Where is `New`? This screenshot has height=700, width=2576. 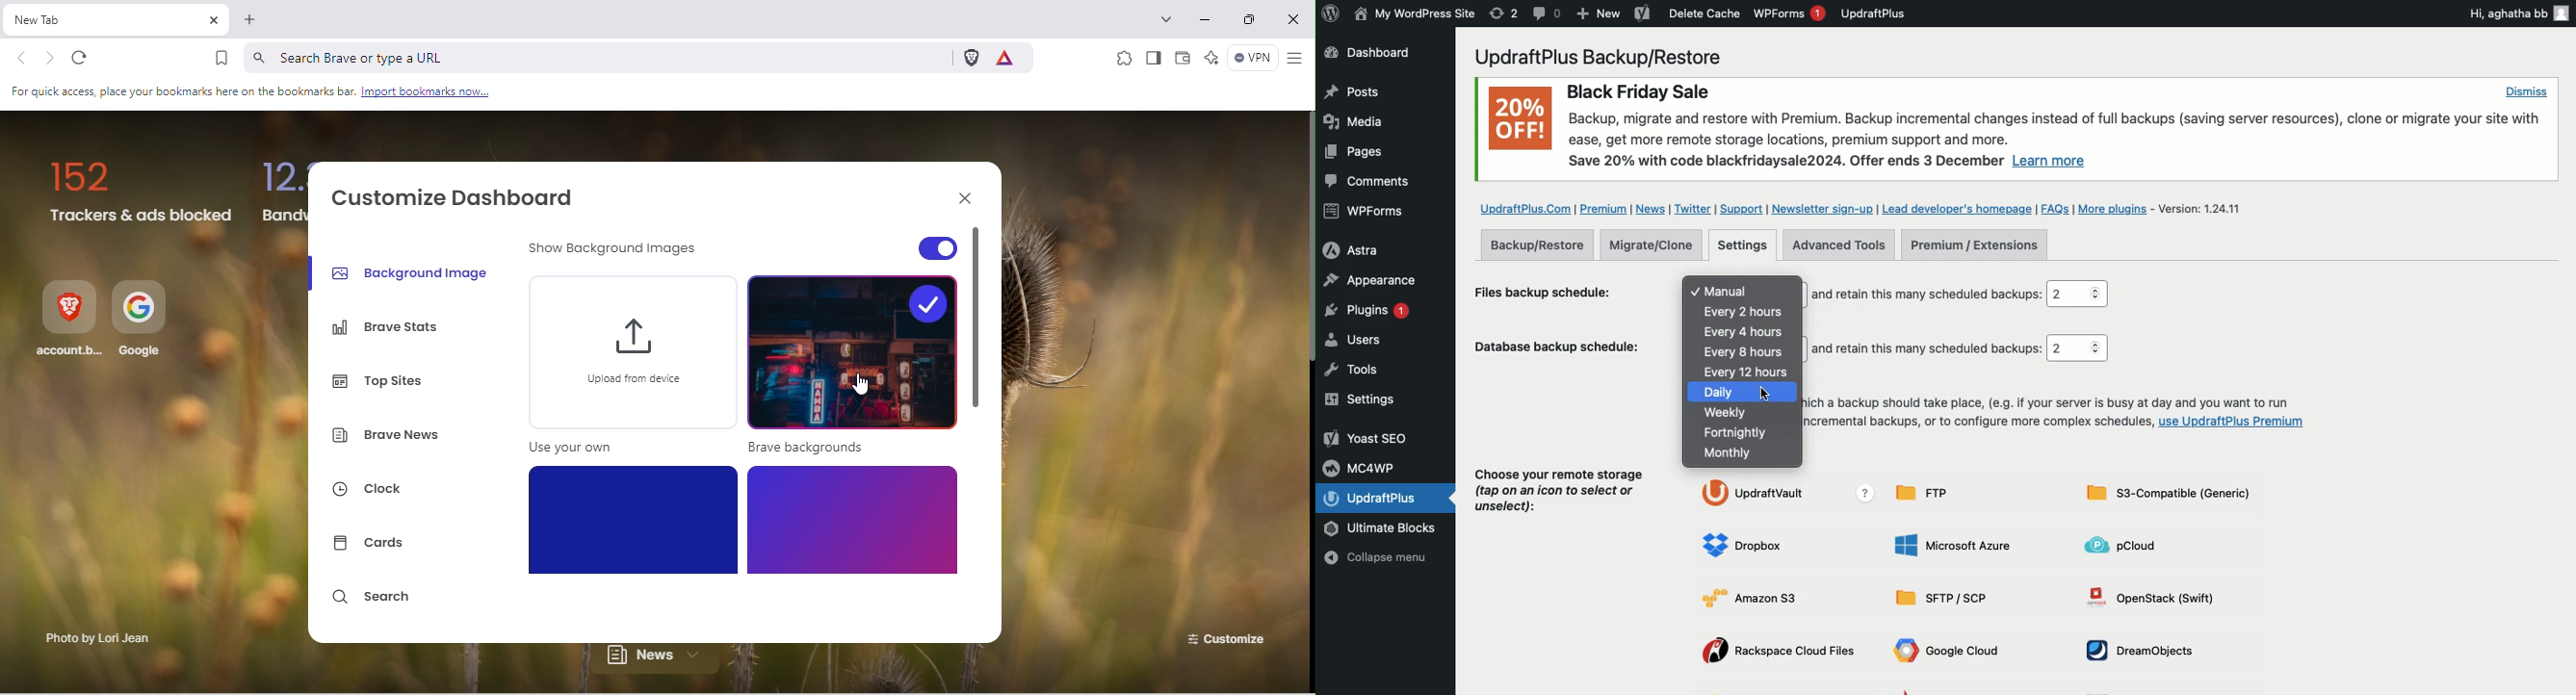
New is located at coordinates (1599, 15).